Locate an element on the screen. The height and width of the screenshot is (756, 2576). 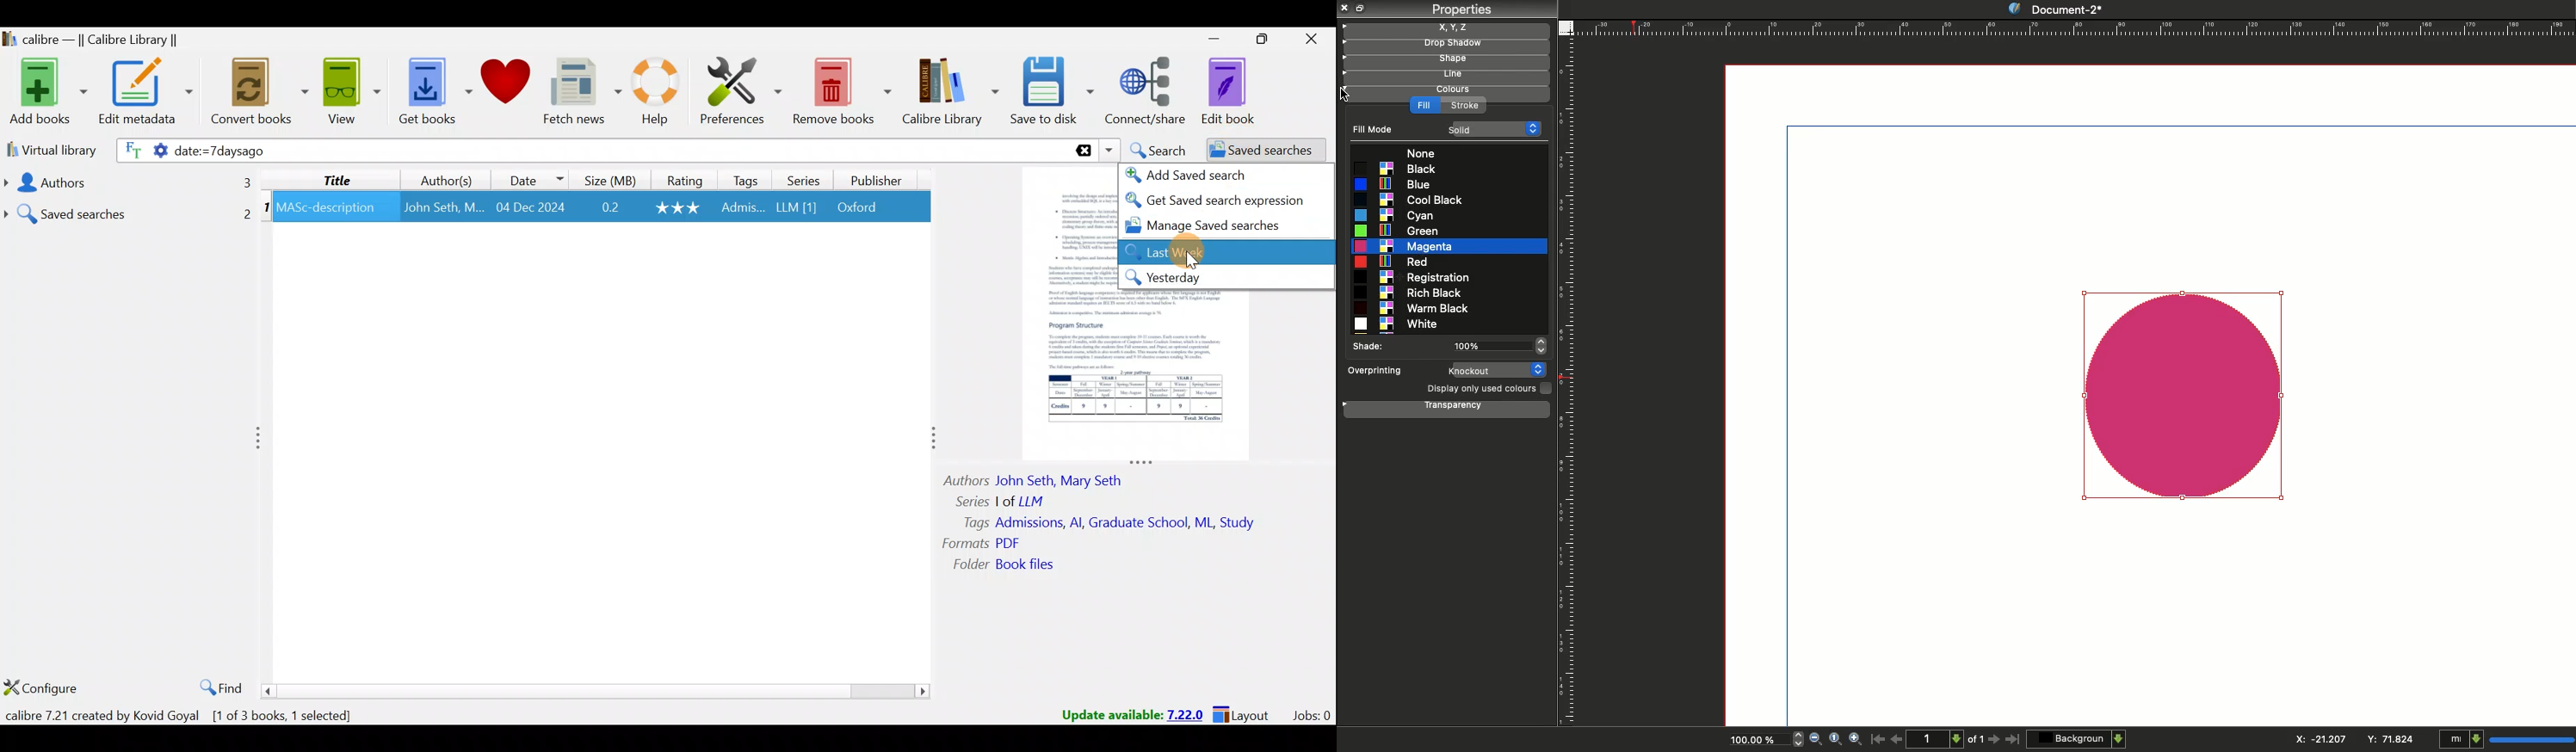
Authors is located at coordinates (126, 182).